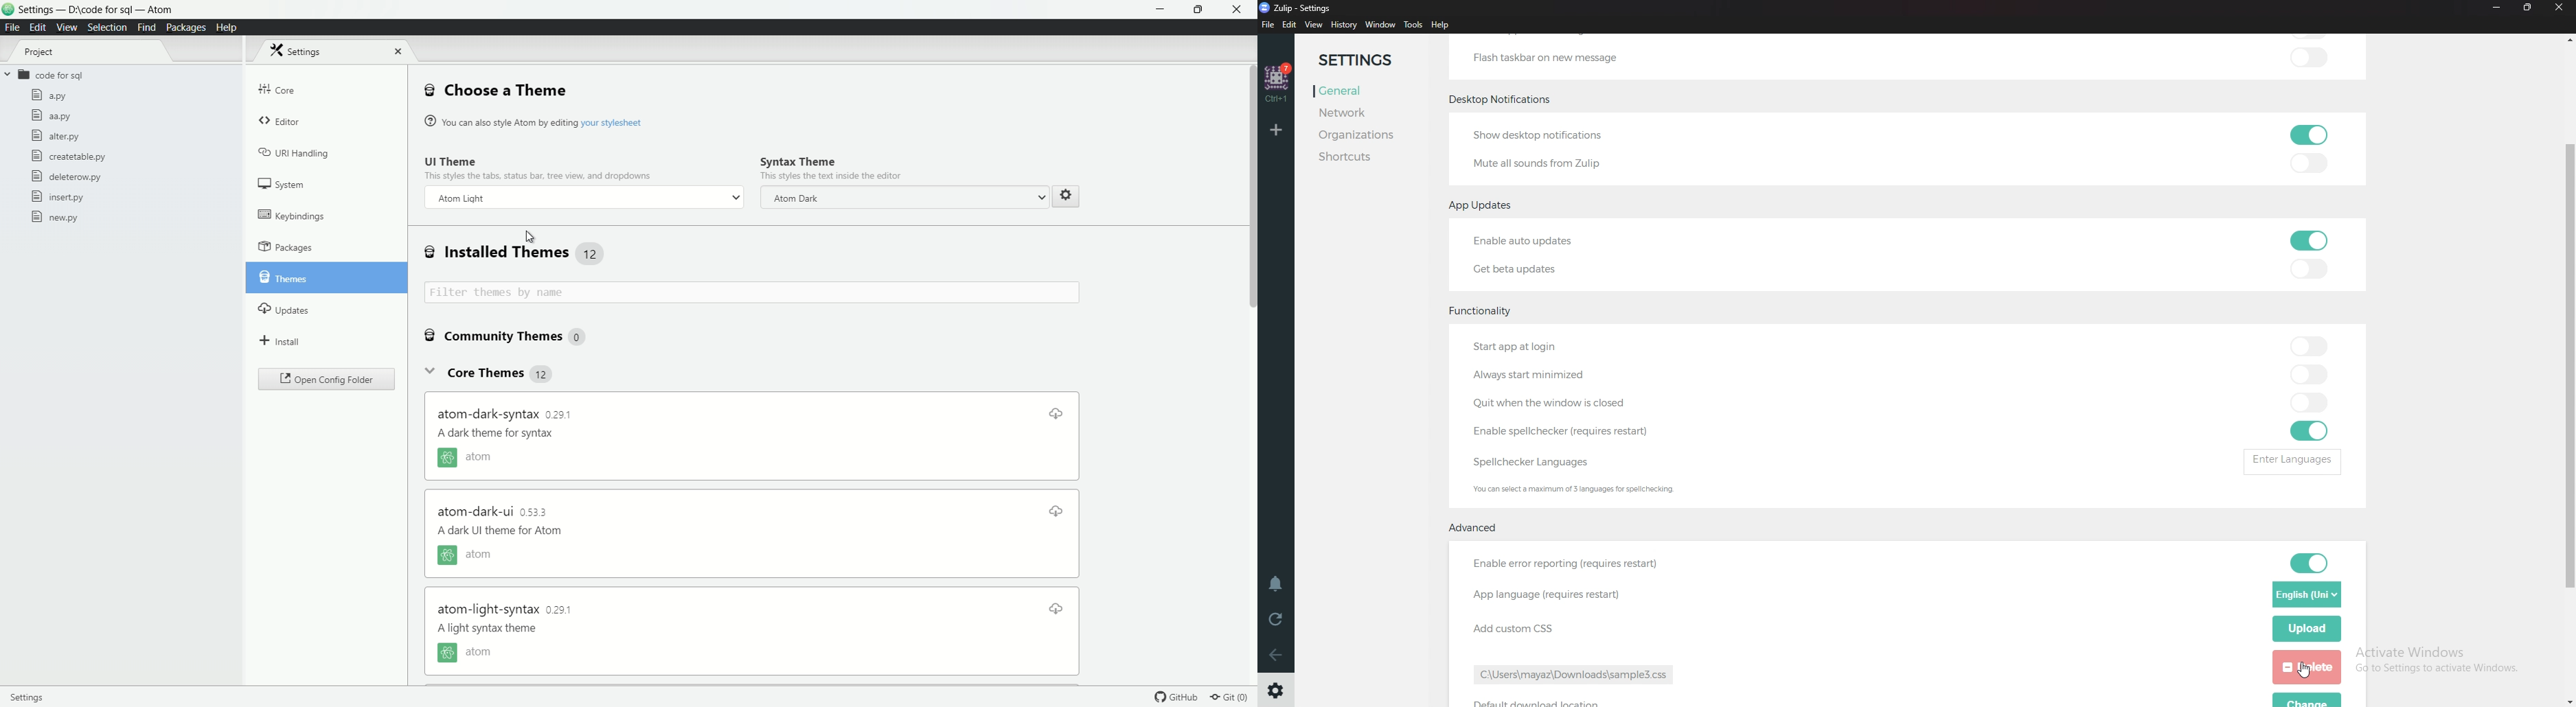  I want to click on download, so click(1053, 607).